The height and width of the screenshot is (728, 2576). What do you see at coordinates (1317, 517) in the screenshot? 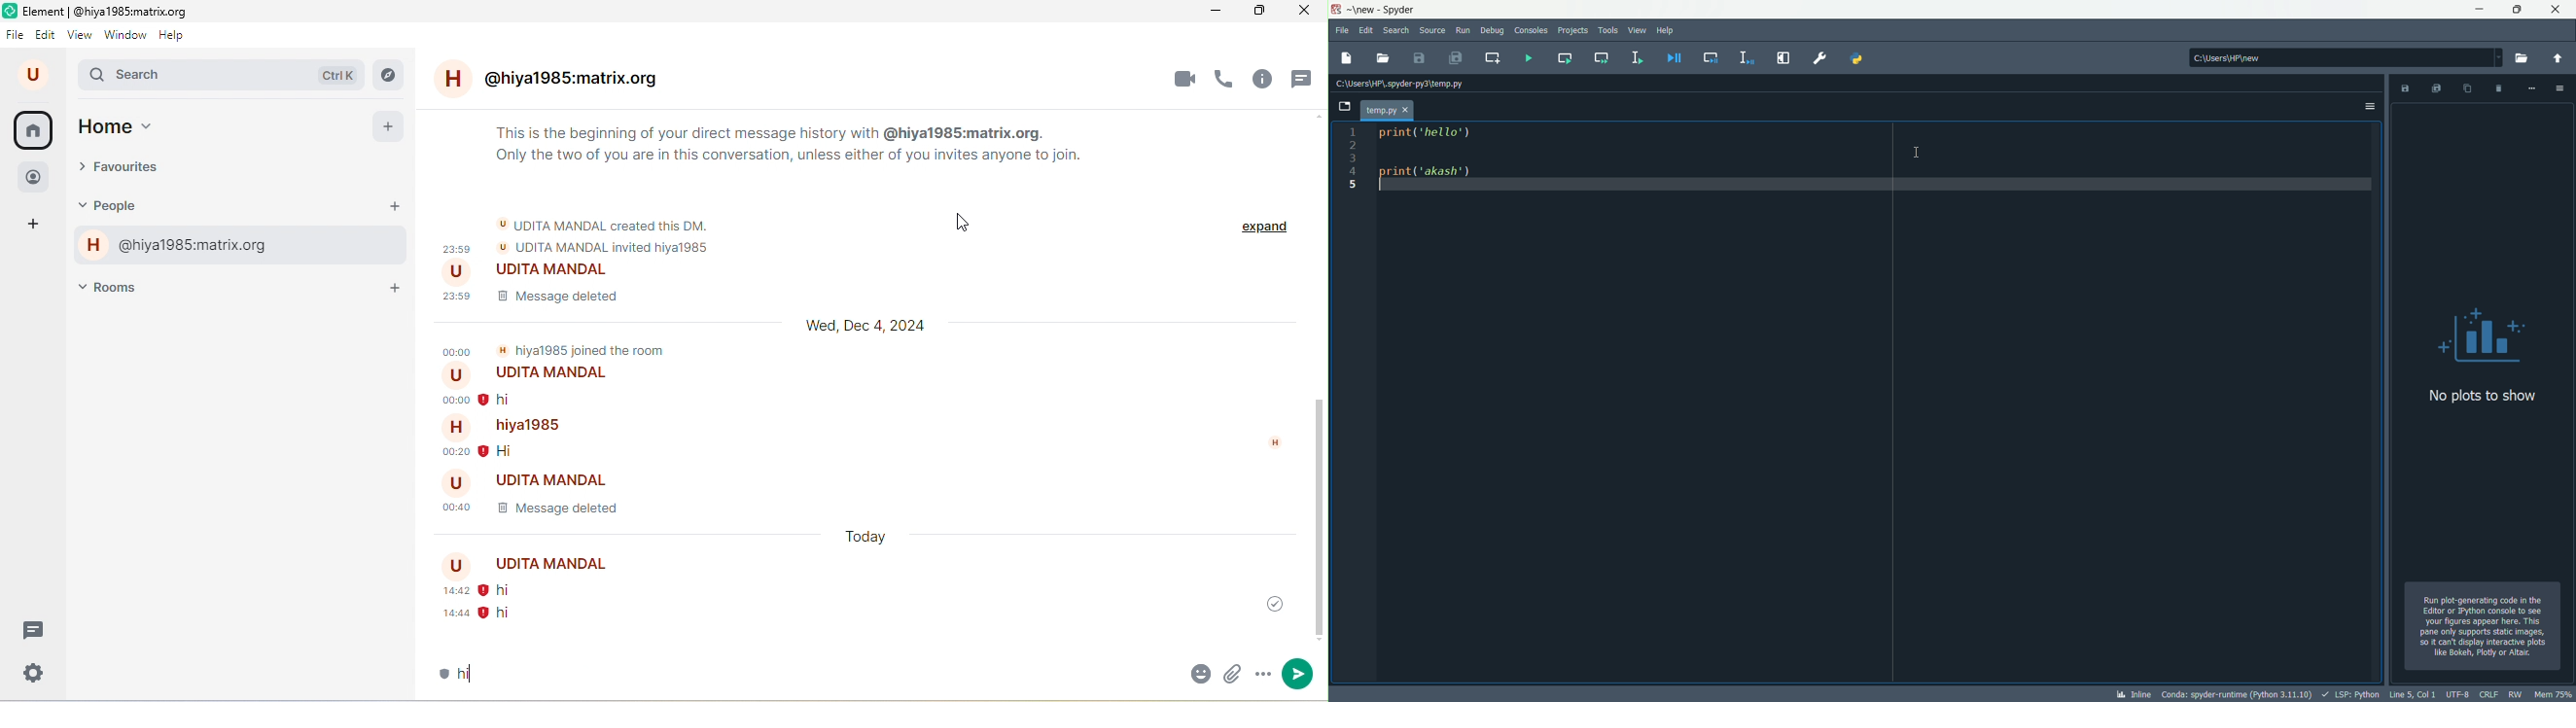
I see `vertical scroll bar` at bounding box center [1317, 517].